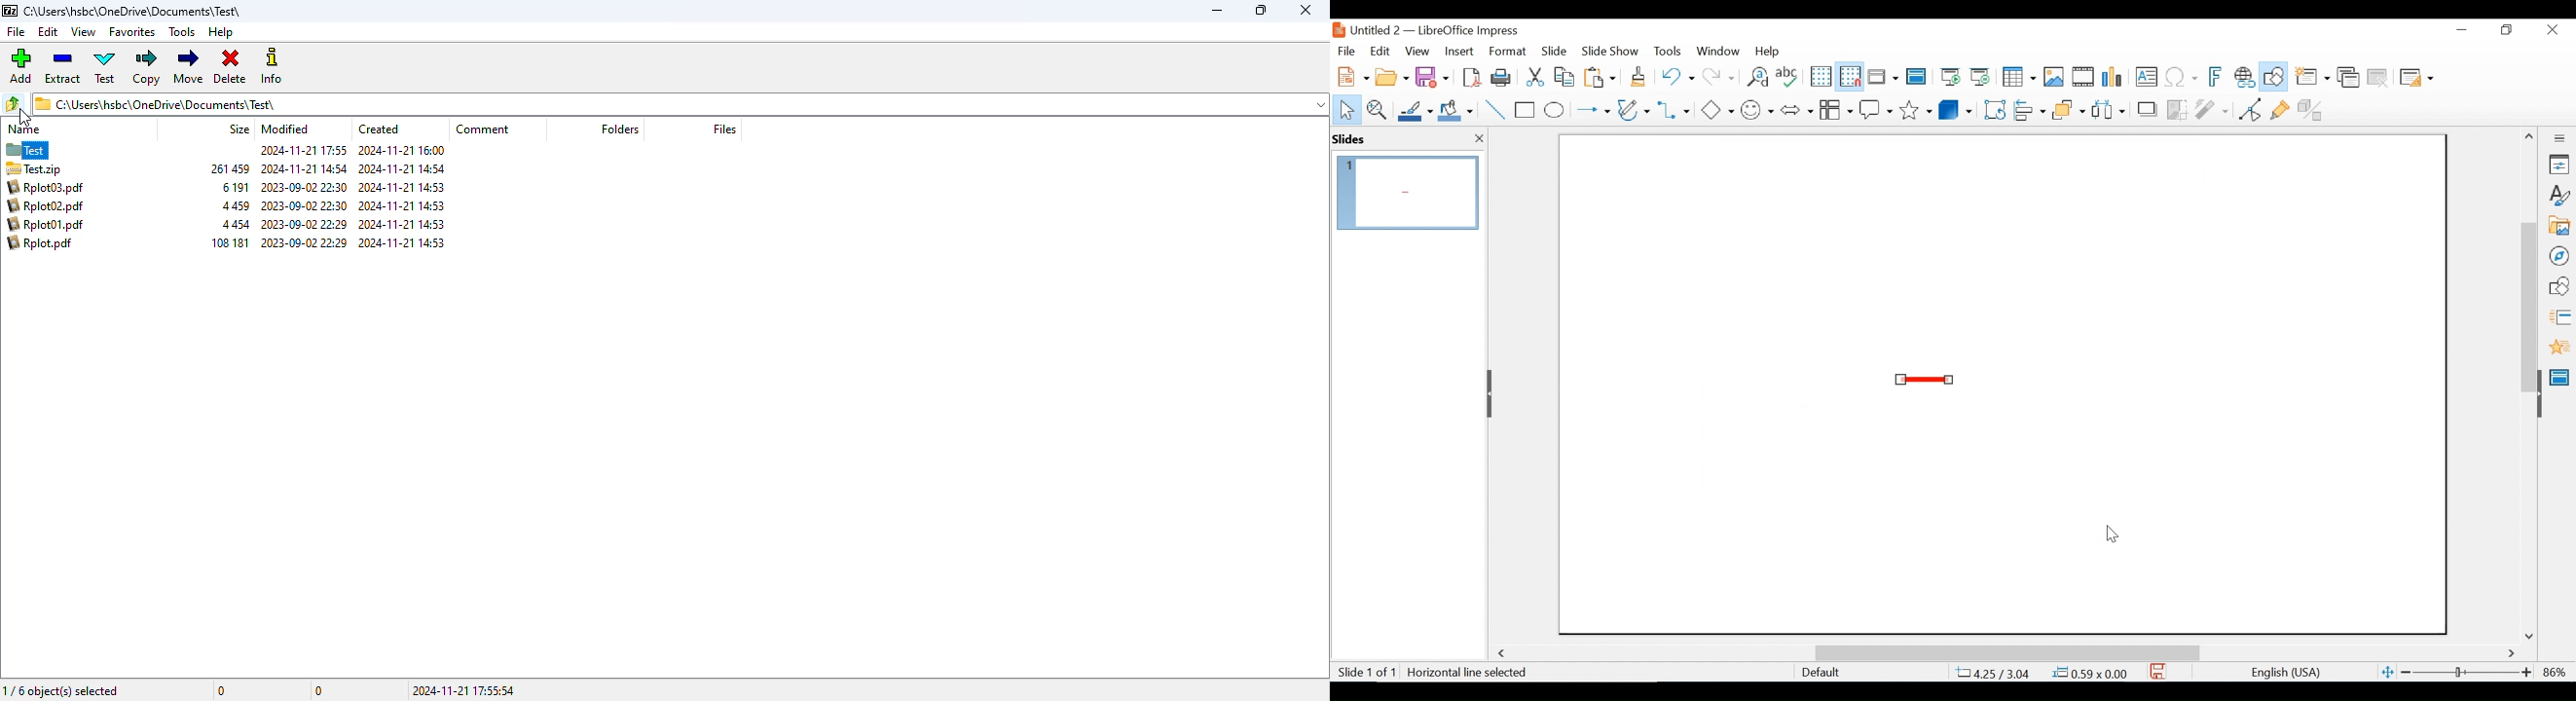 This screenshot has height=728, width=2576. What do you see at coordinates (230, 168) in the screenshot?
I see `261 459` at bounding box center [230, 168].